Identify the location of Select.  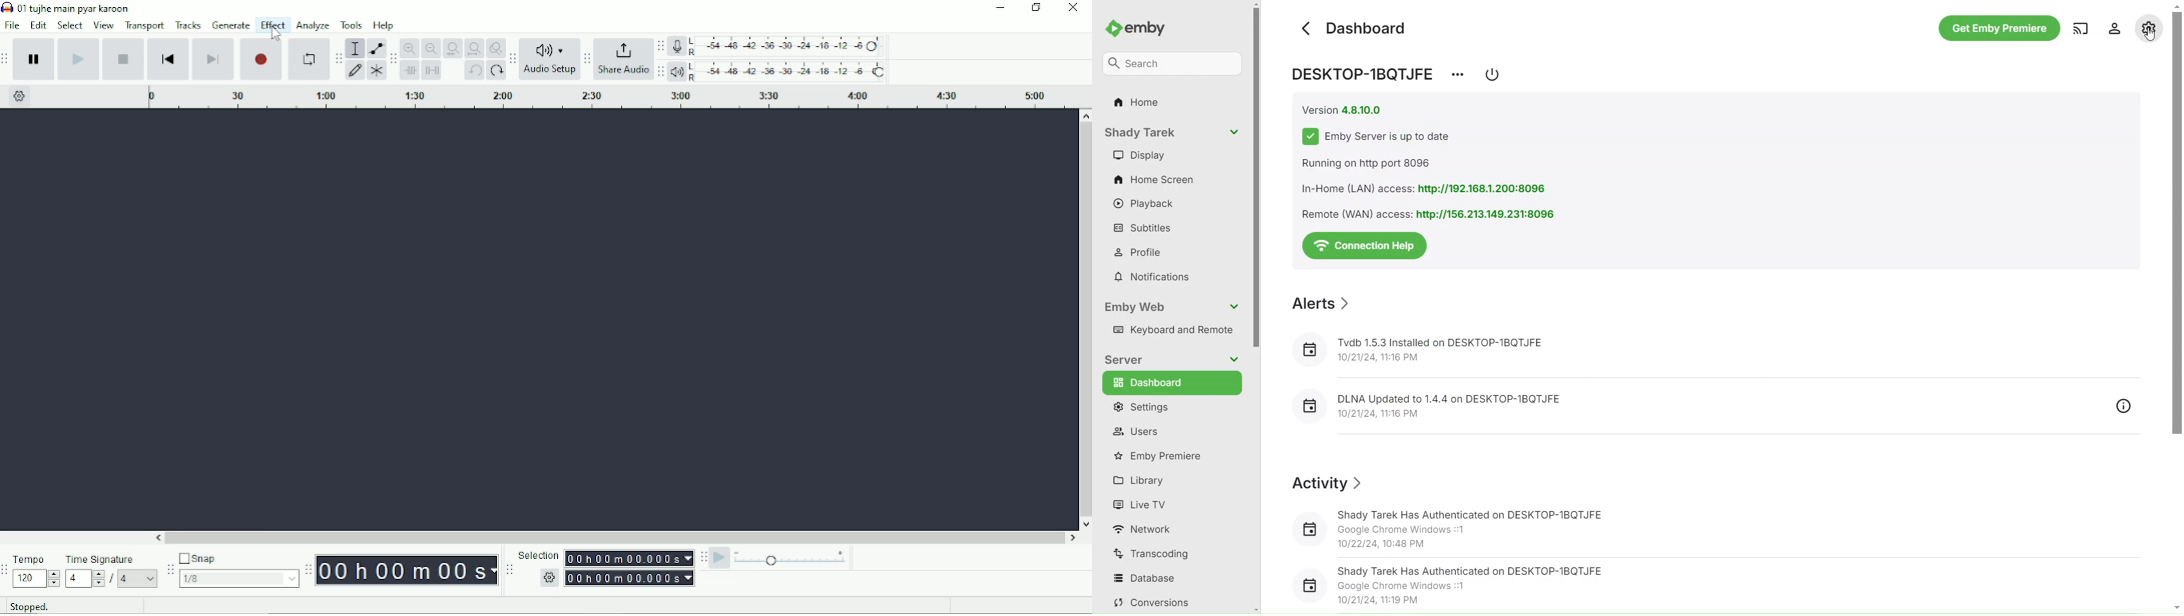
(70, 25).